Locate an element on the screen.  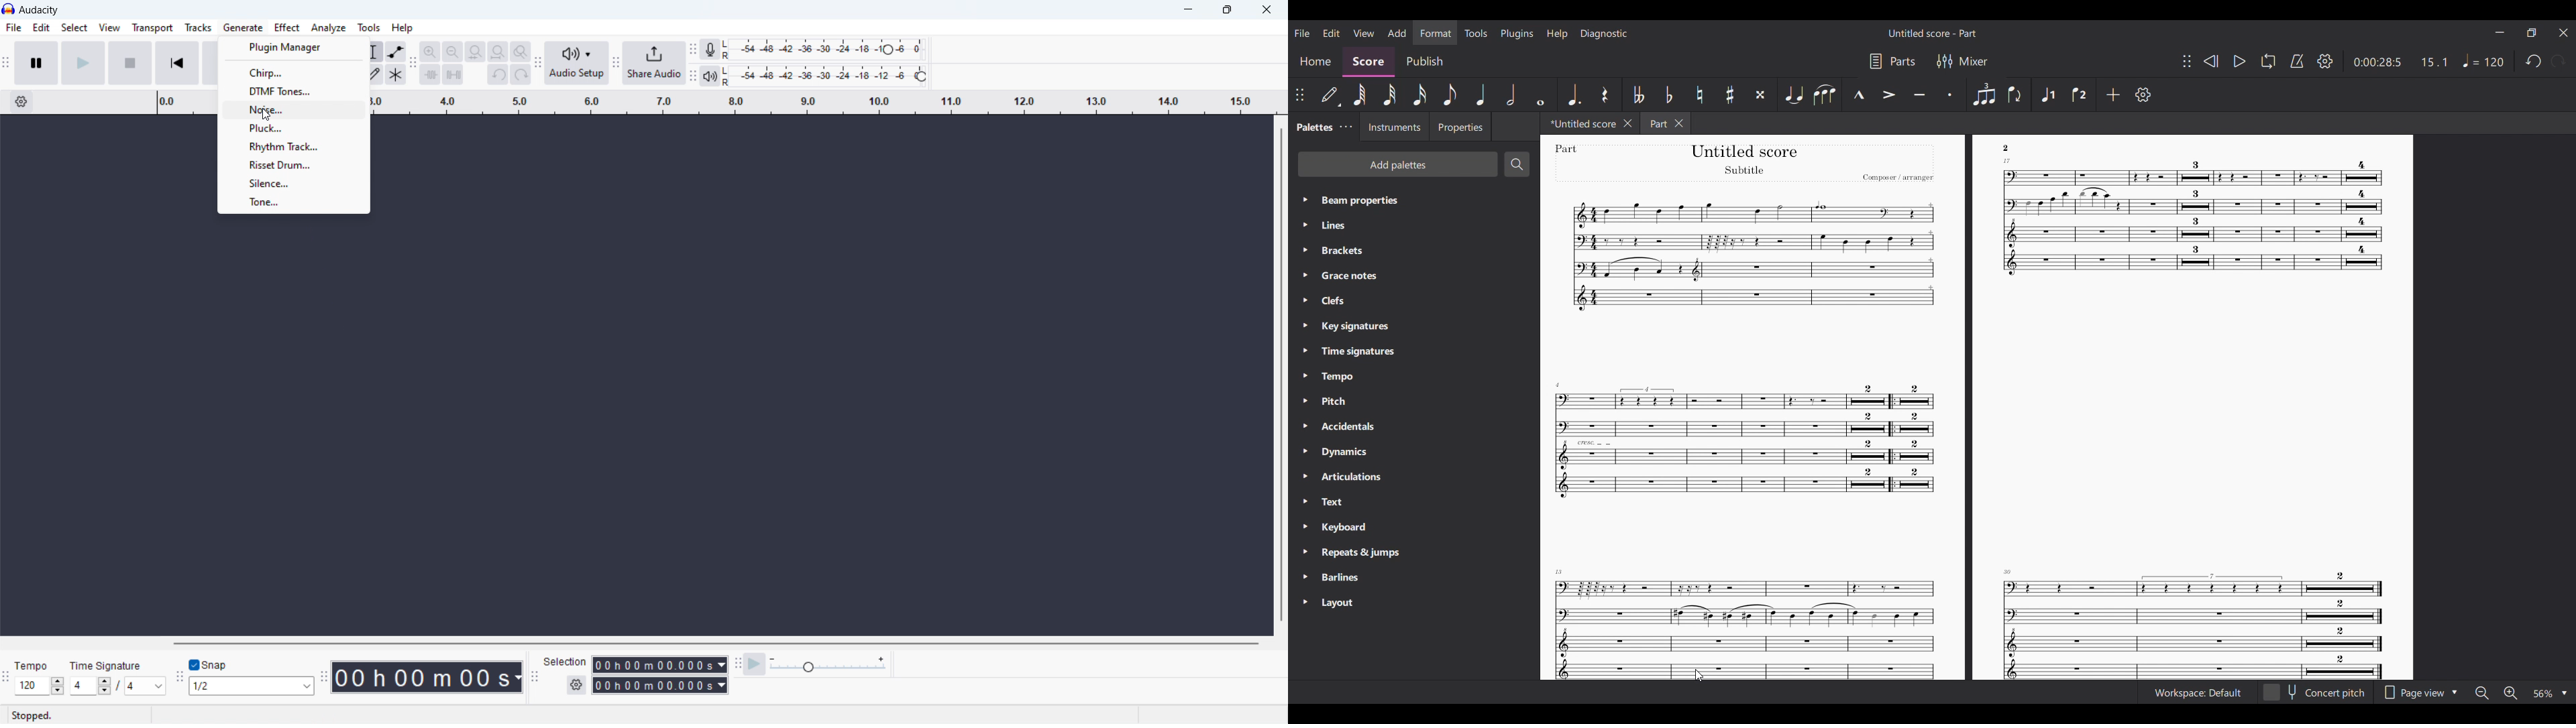
audio setup toolbar is located at coordinates (538, 62).